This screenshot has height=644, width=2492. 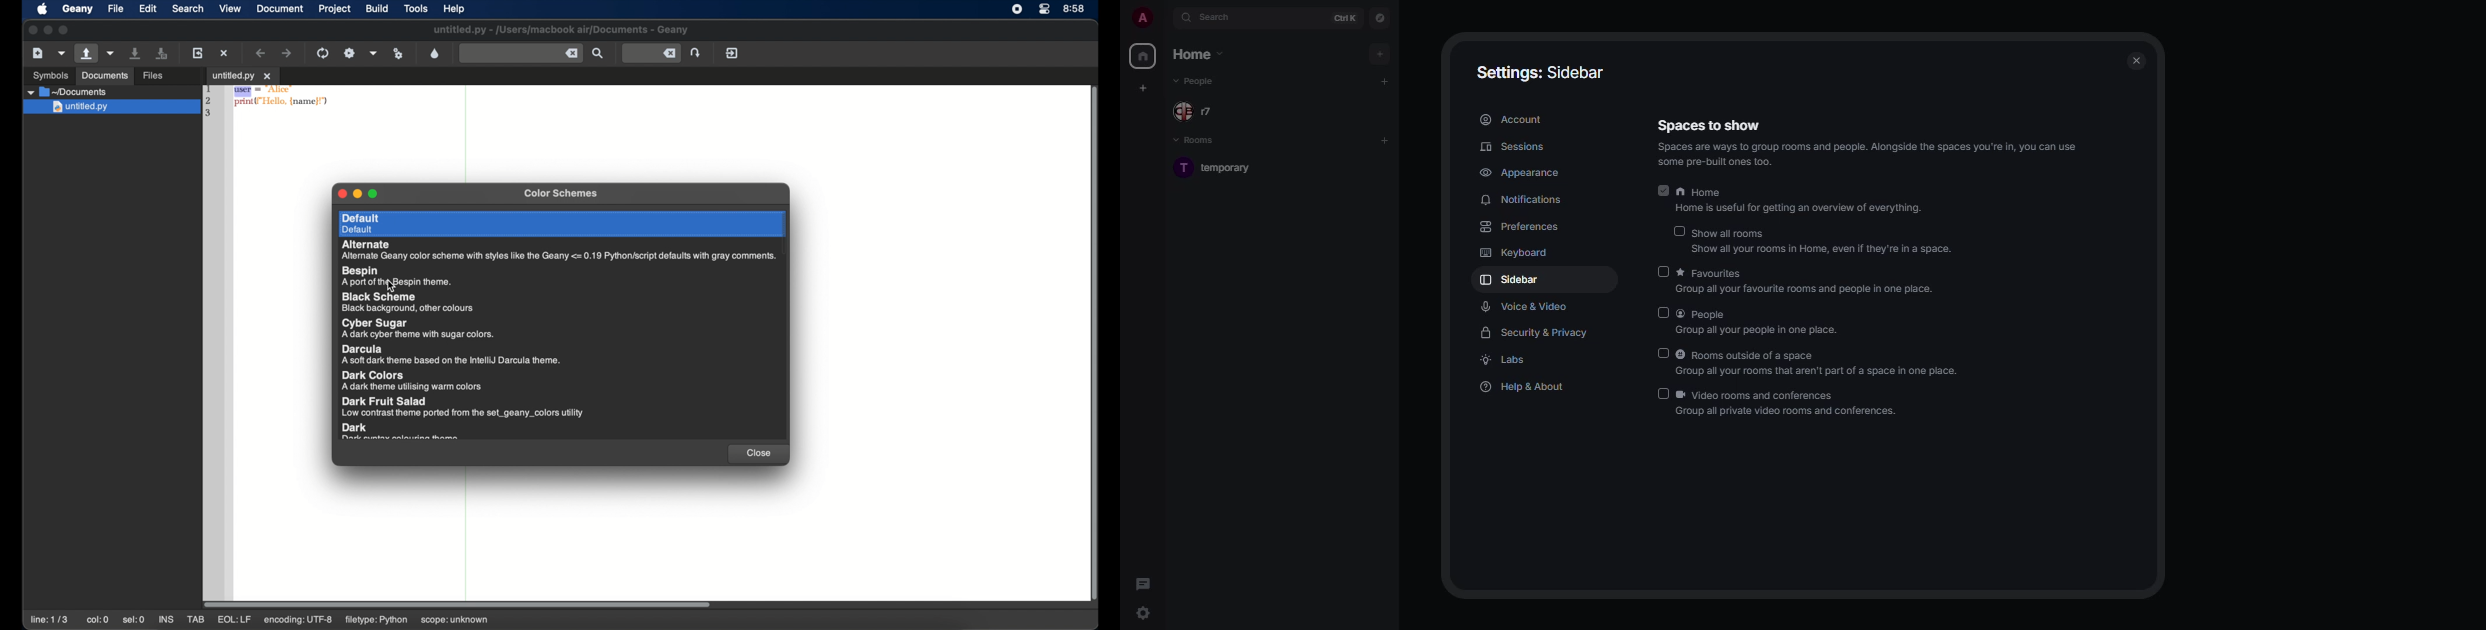 I want to click on create space, so click(x=1142, y=88).